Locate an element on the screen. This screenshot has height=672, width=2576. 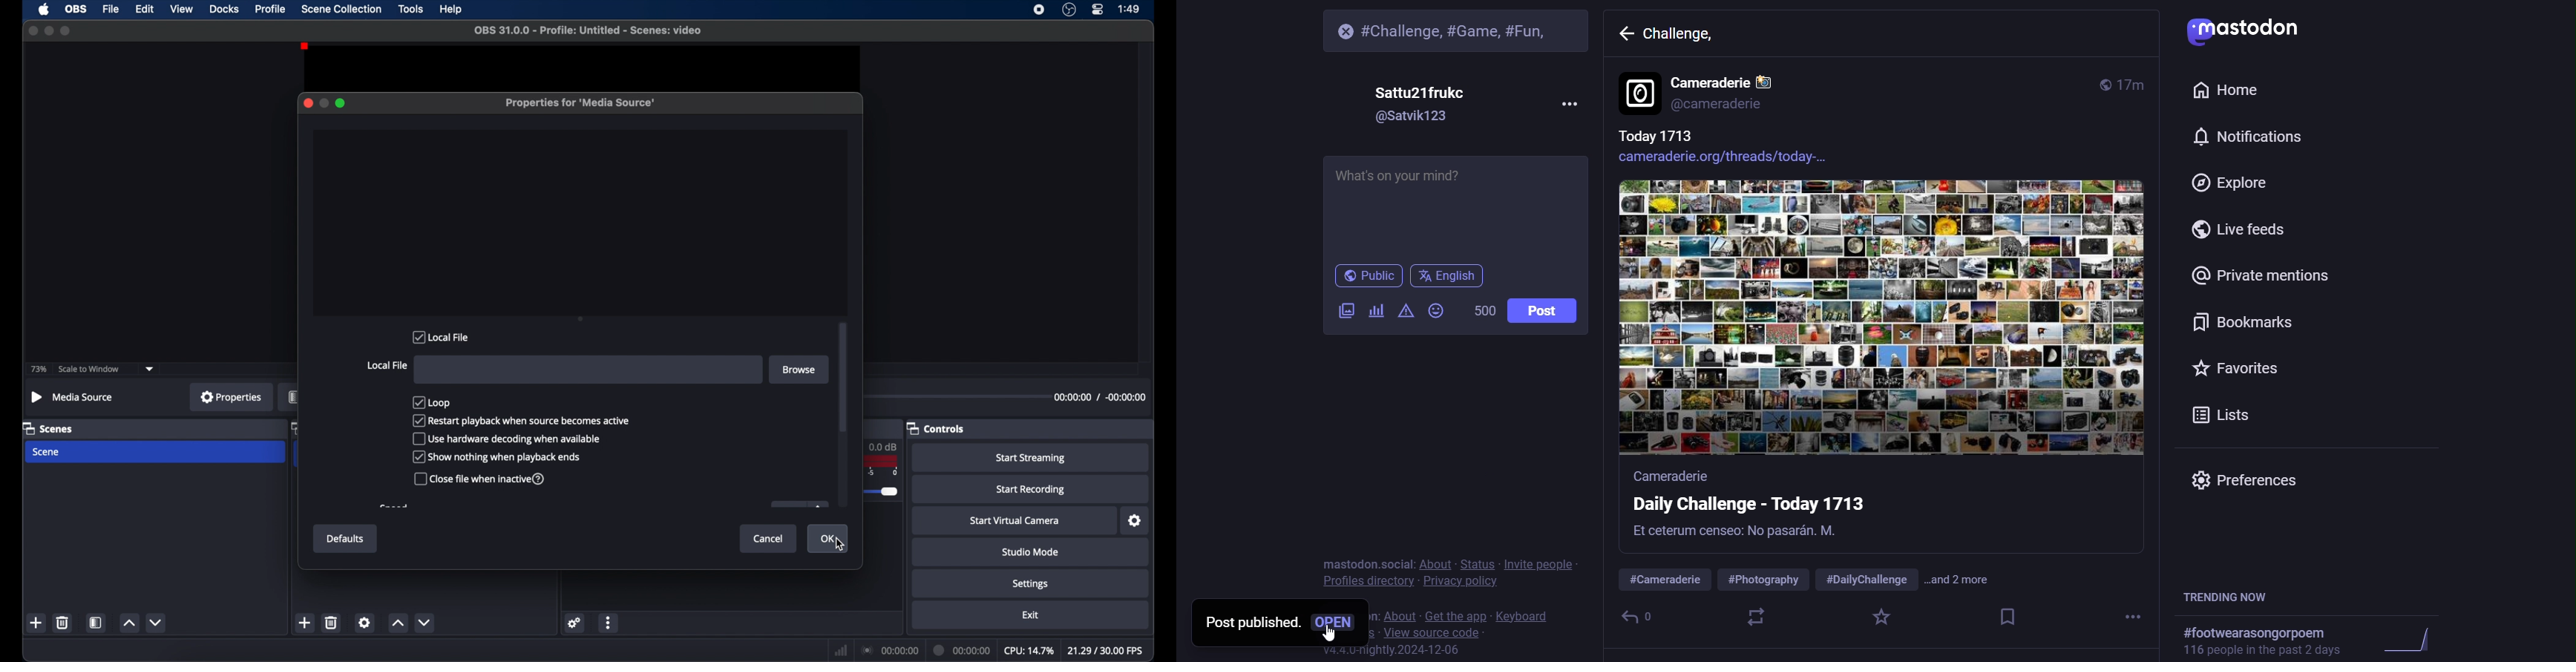
increment is located at coordinates (129, 622).